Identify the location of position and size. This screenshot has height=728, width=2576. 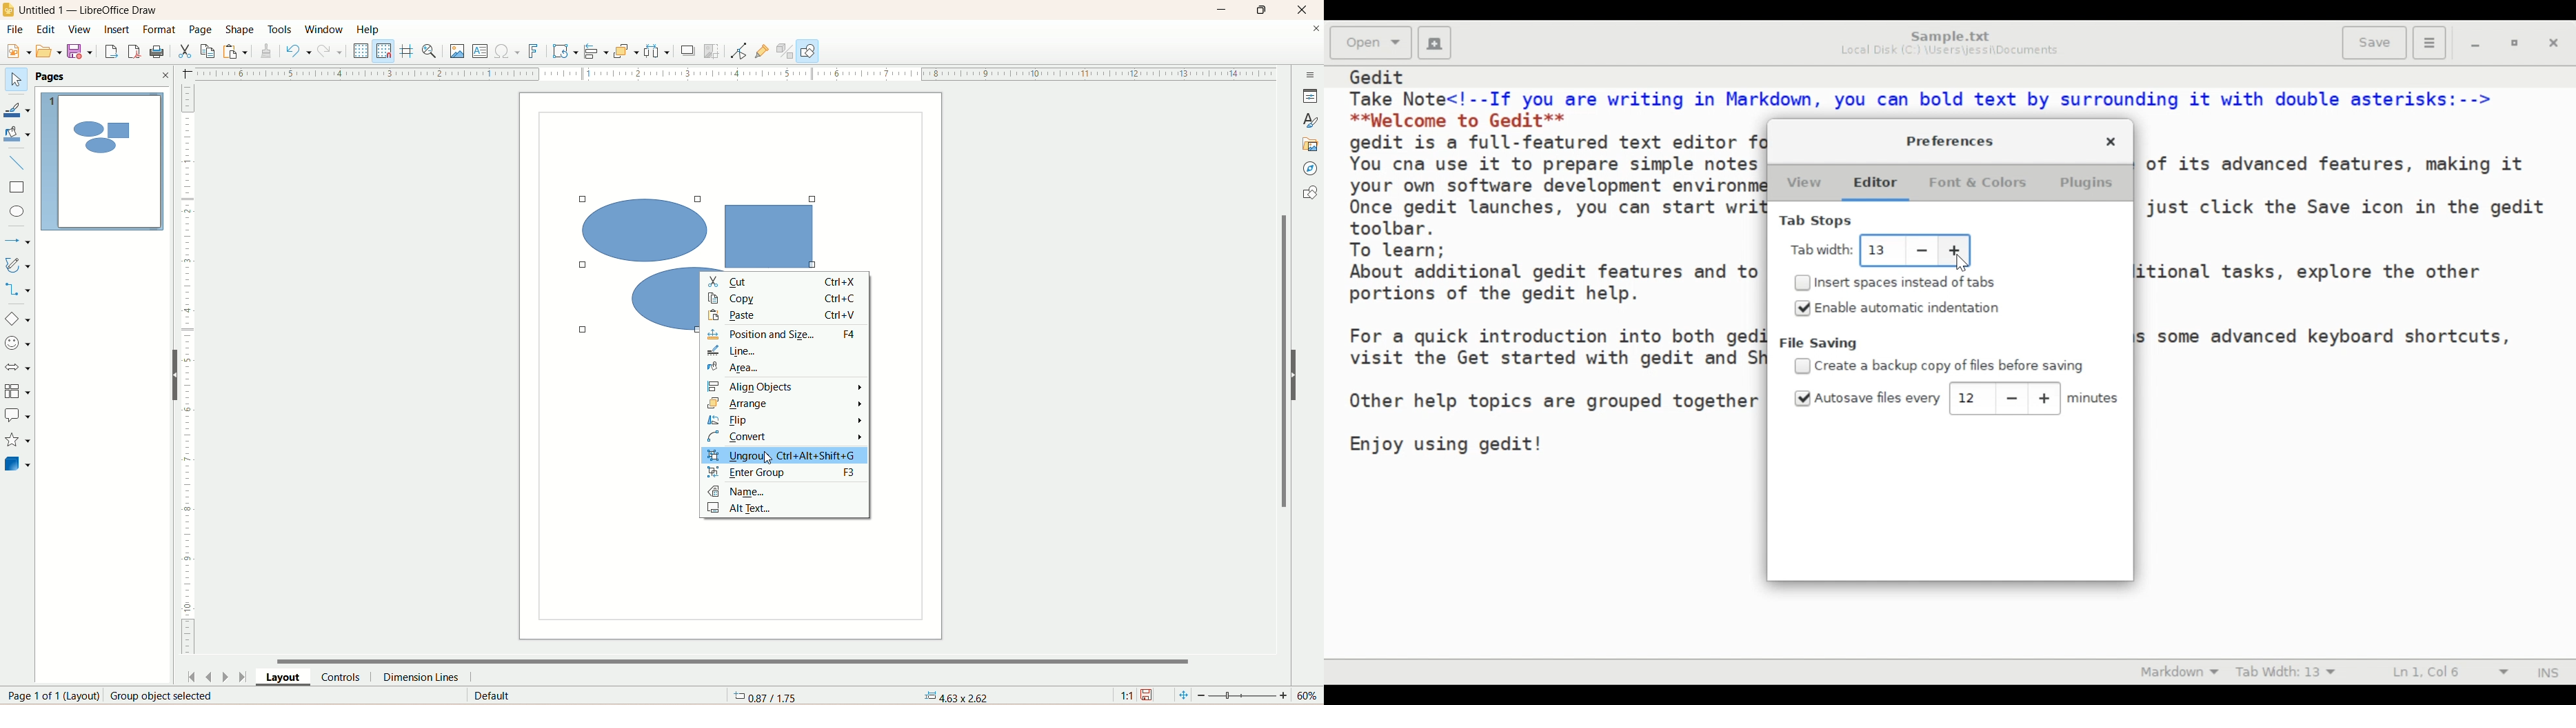
(784, 335).